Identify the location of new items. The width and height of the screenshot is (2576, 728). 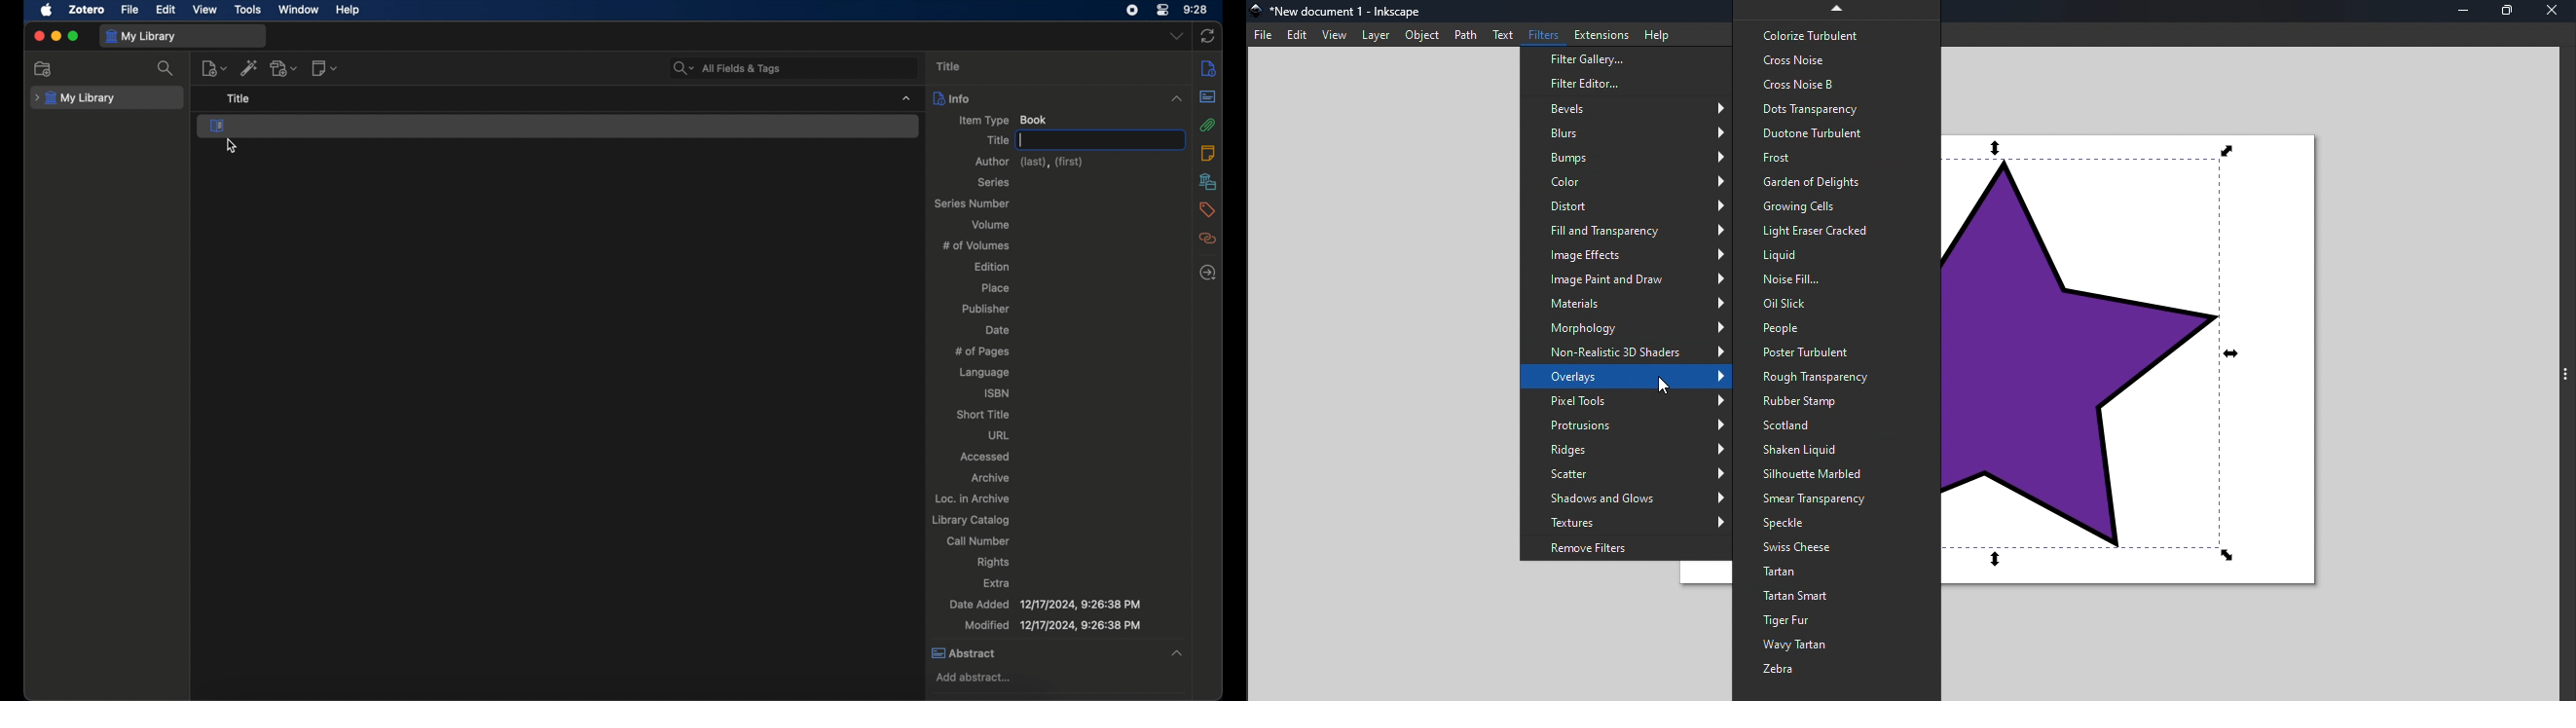
(214, 68).